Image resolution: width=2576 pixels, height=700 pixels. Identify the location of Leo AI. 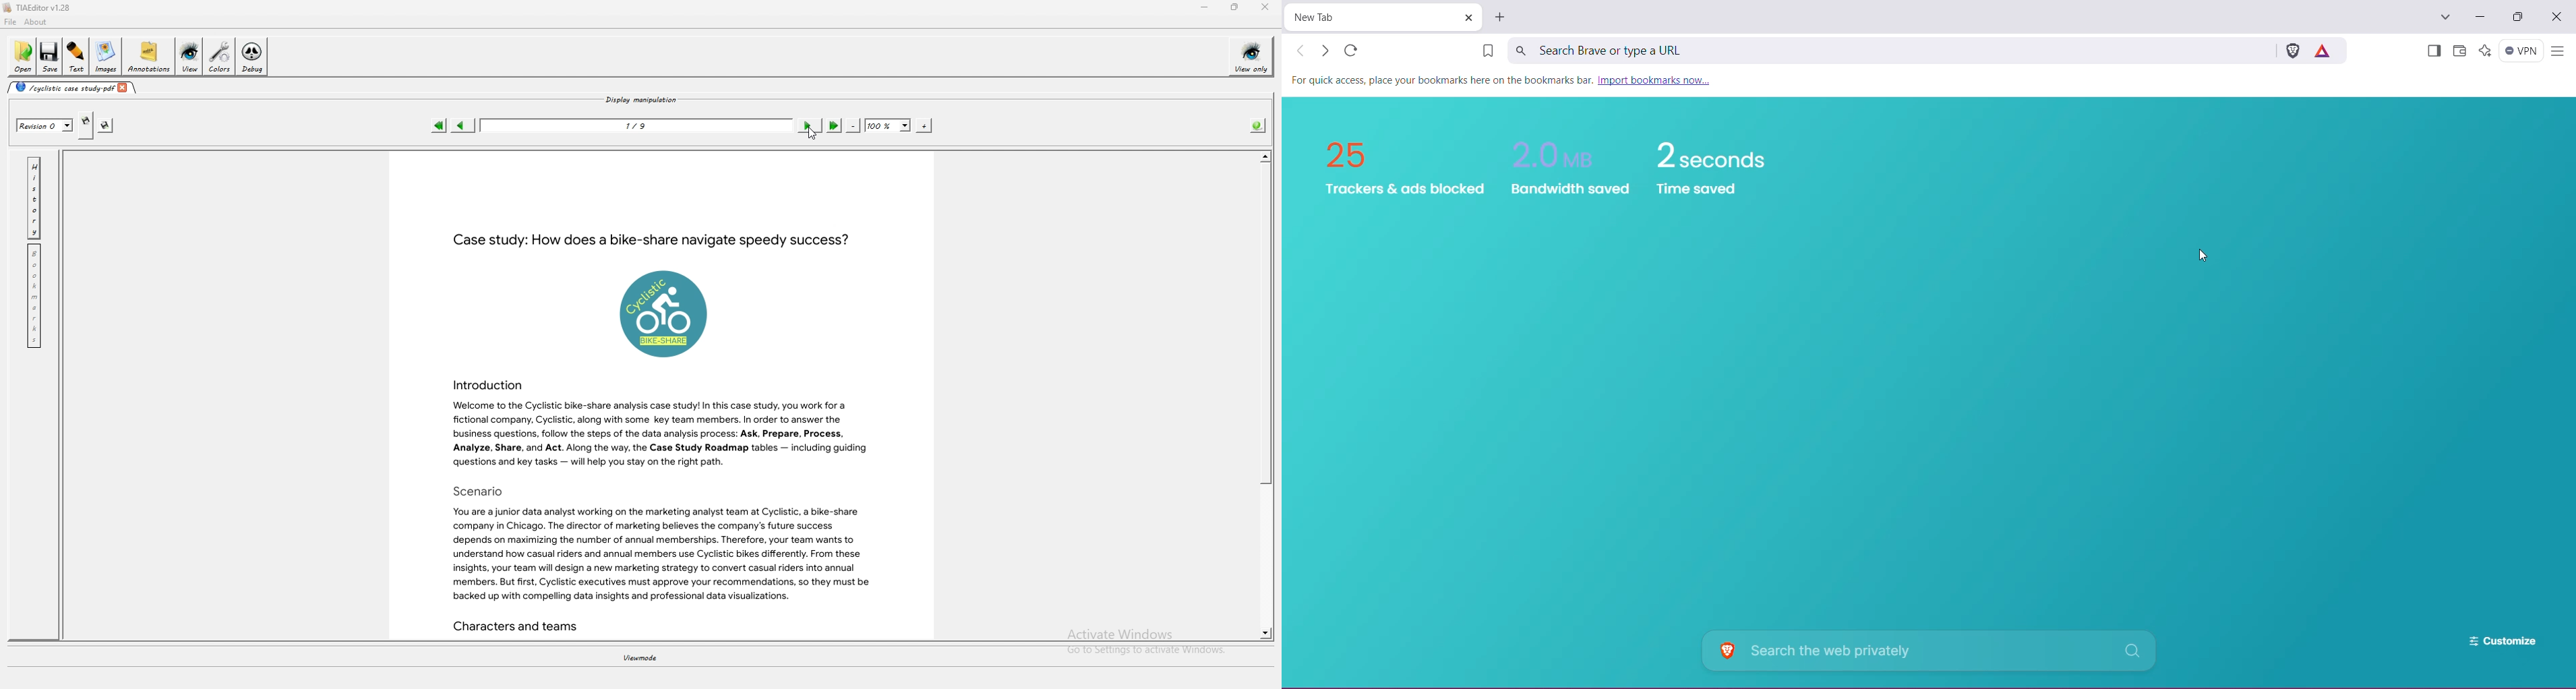
(2484, 51).